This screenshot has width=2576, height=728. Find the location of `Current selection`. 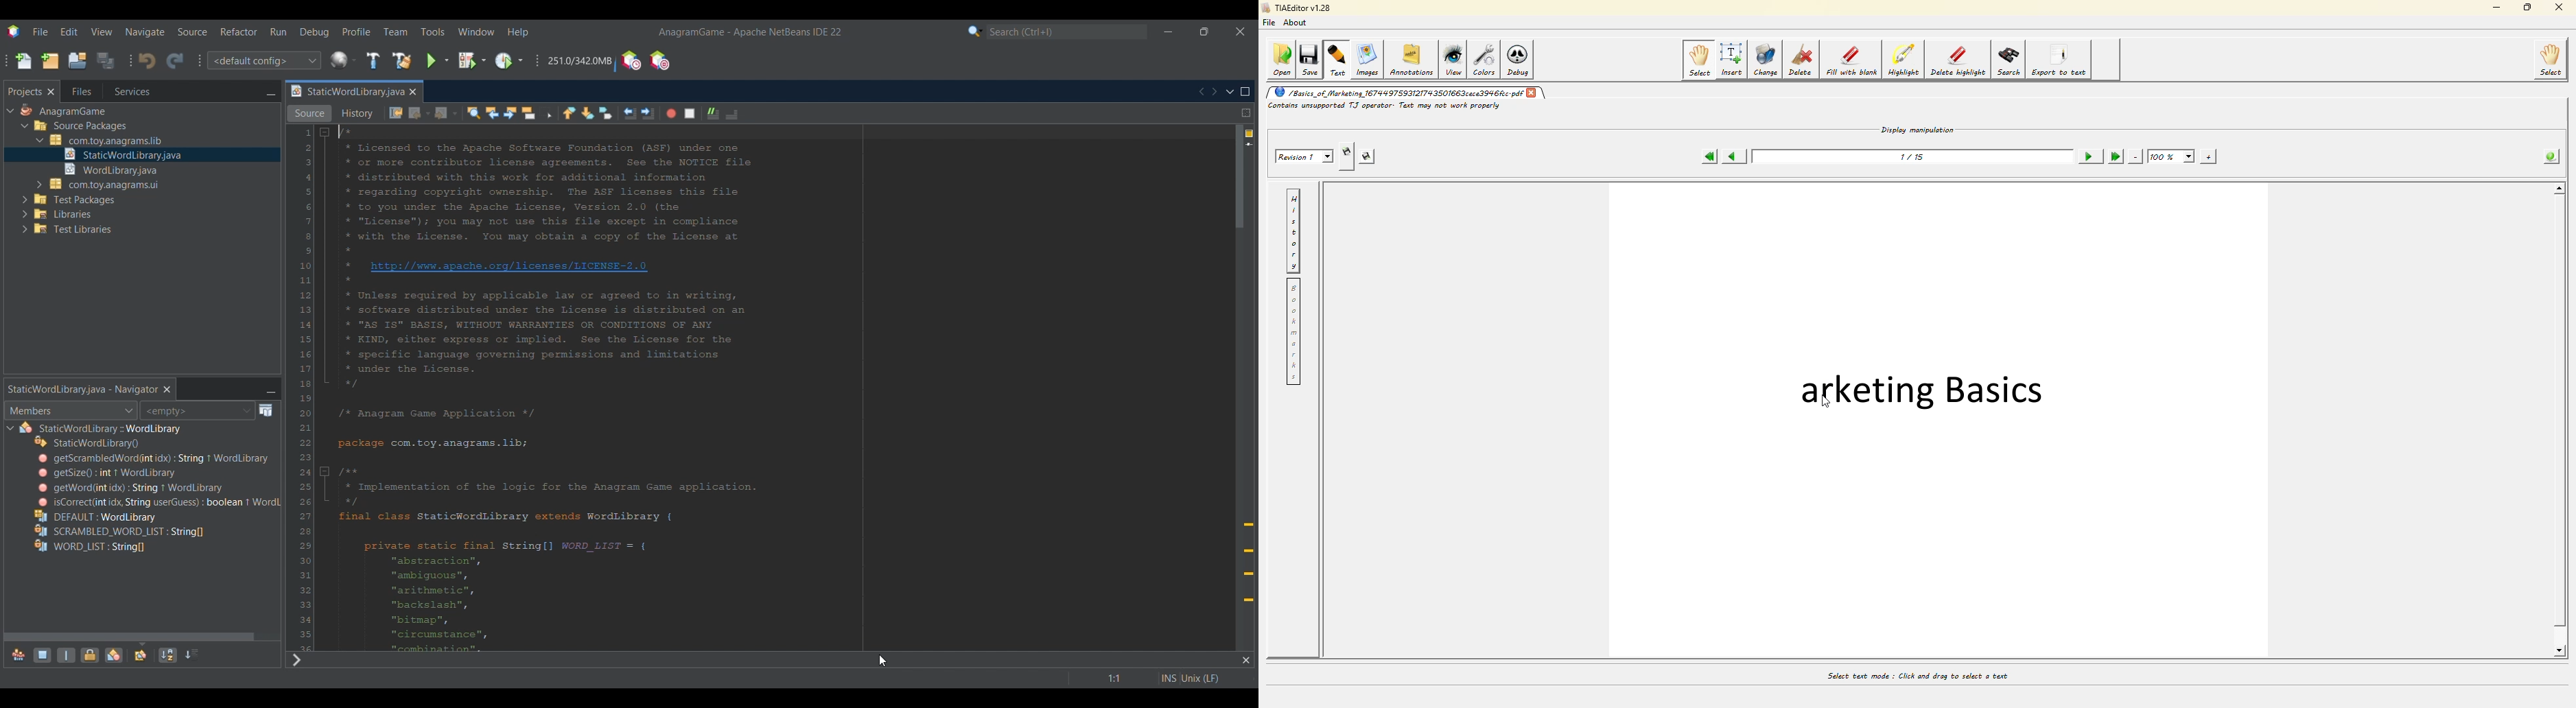

Current selection is located at coordinates (24, 92).